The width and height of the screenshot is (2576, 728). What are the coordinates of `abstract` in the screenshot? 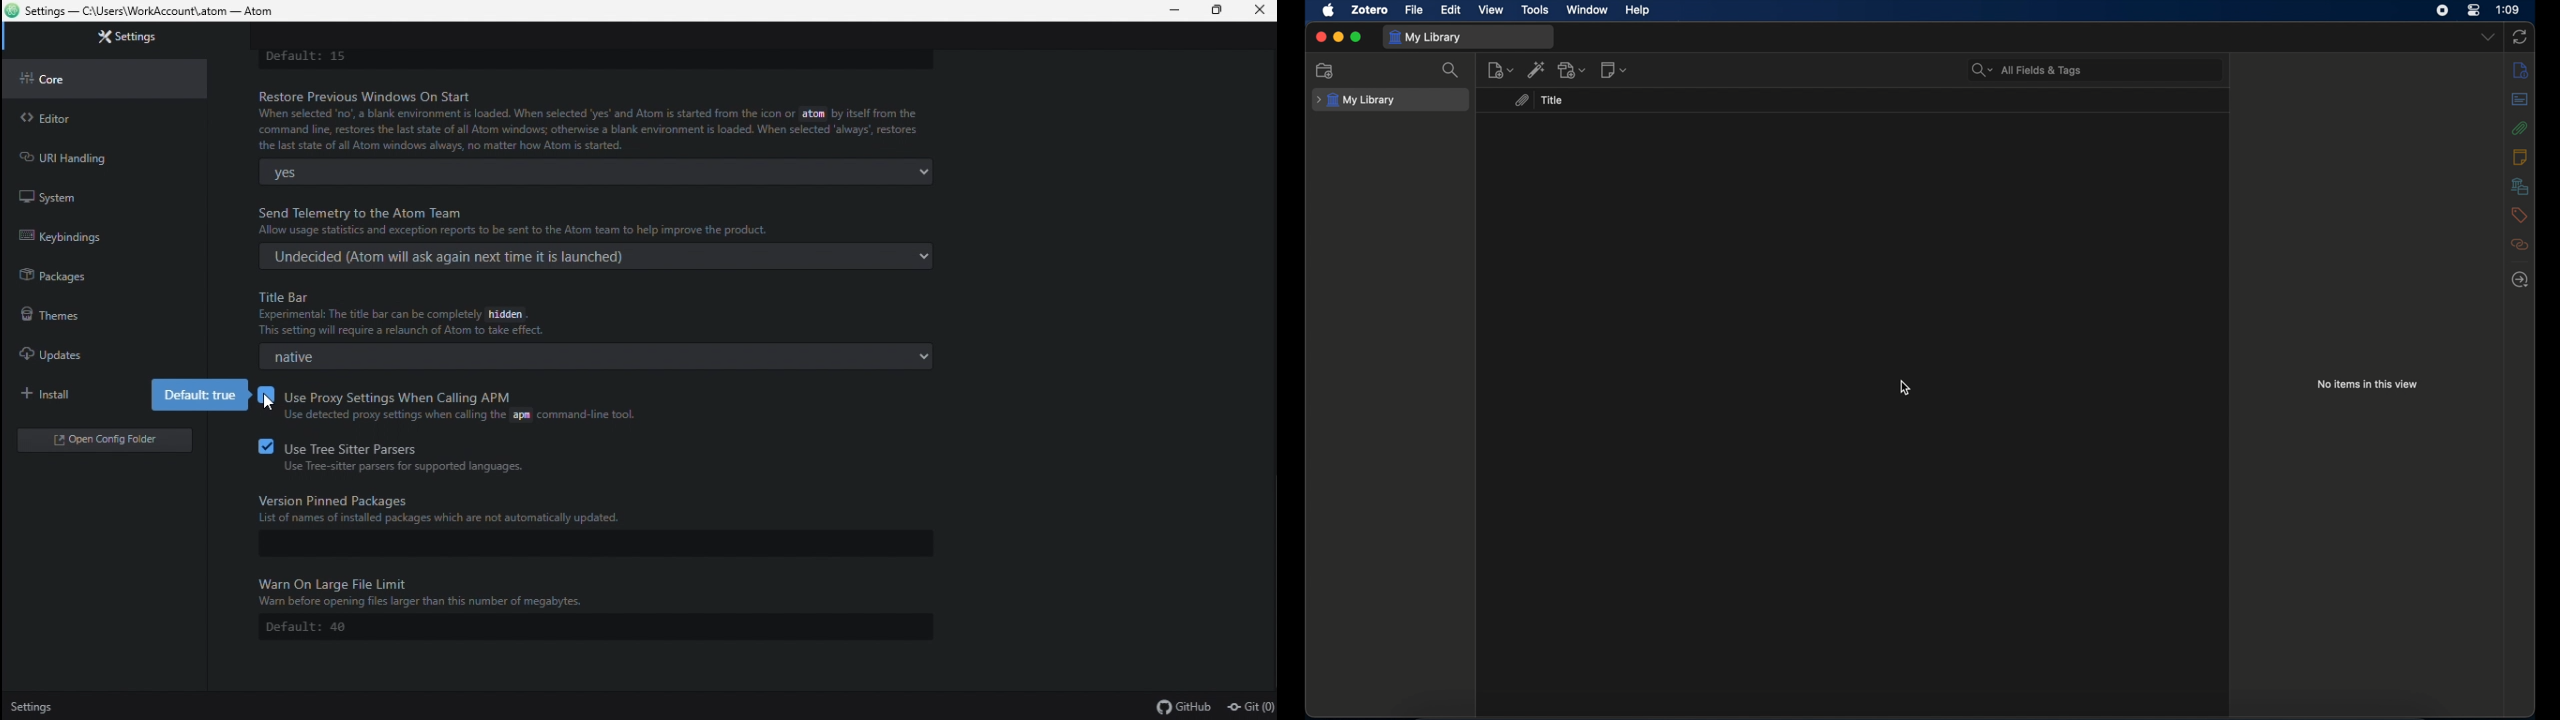 It's located at (2521, 99).